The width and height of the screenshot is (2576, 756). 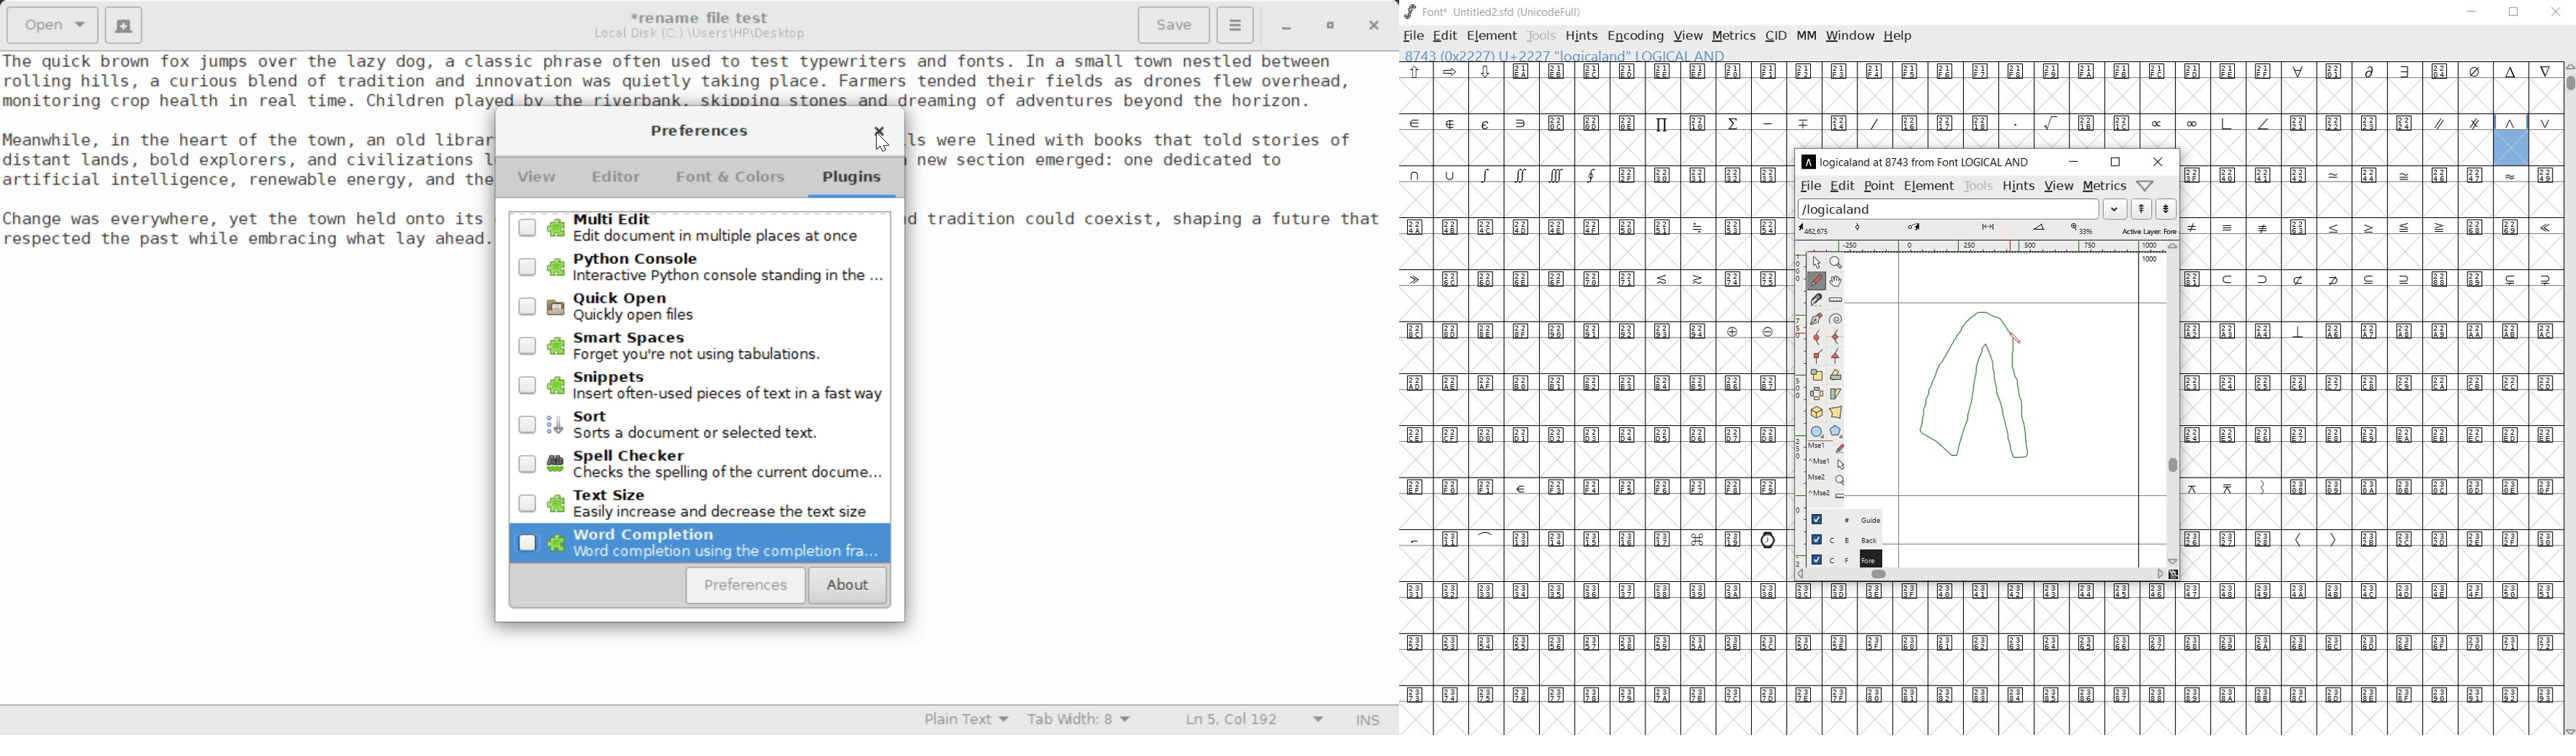 What do you see at coordinates (1837, 280) in the screenshot?
I see `scroll by hand` at bounding box center [1837, 280].